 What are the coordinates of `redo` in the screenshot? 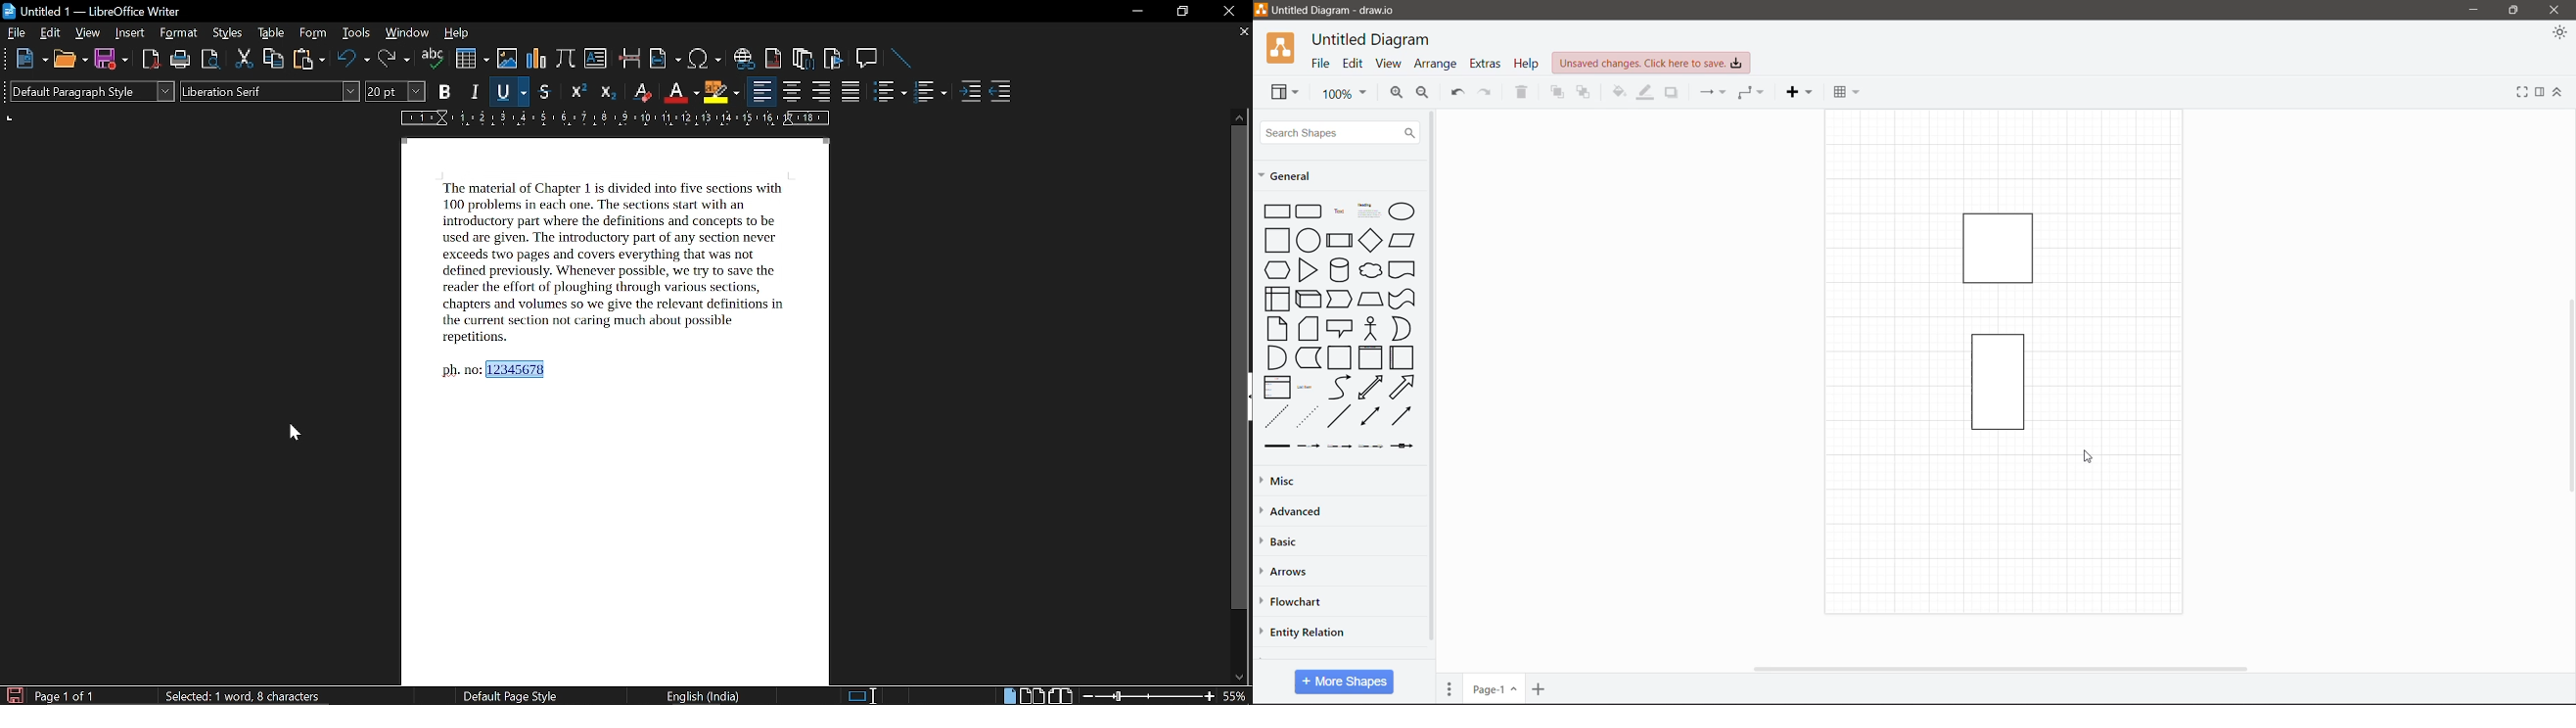 It's located at (392, 60).